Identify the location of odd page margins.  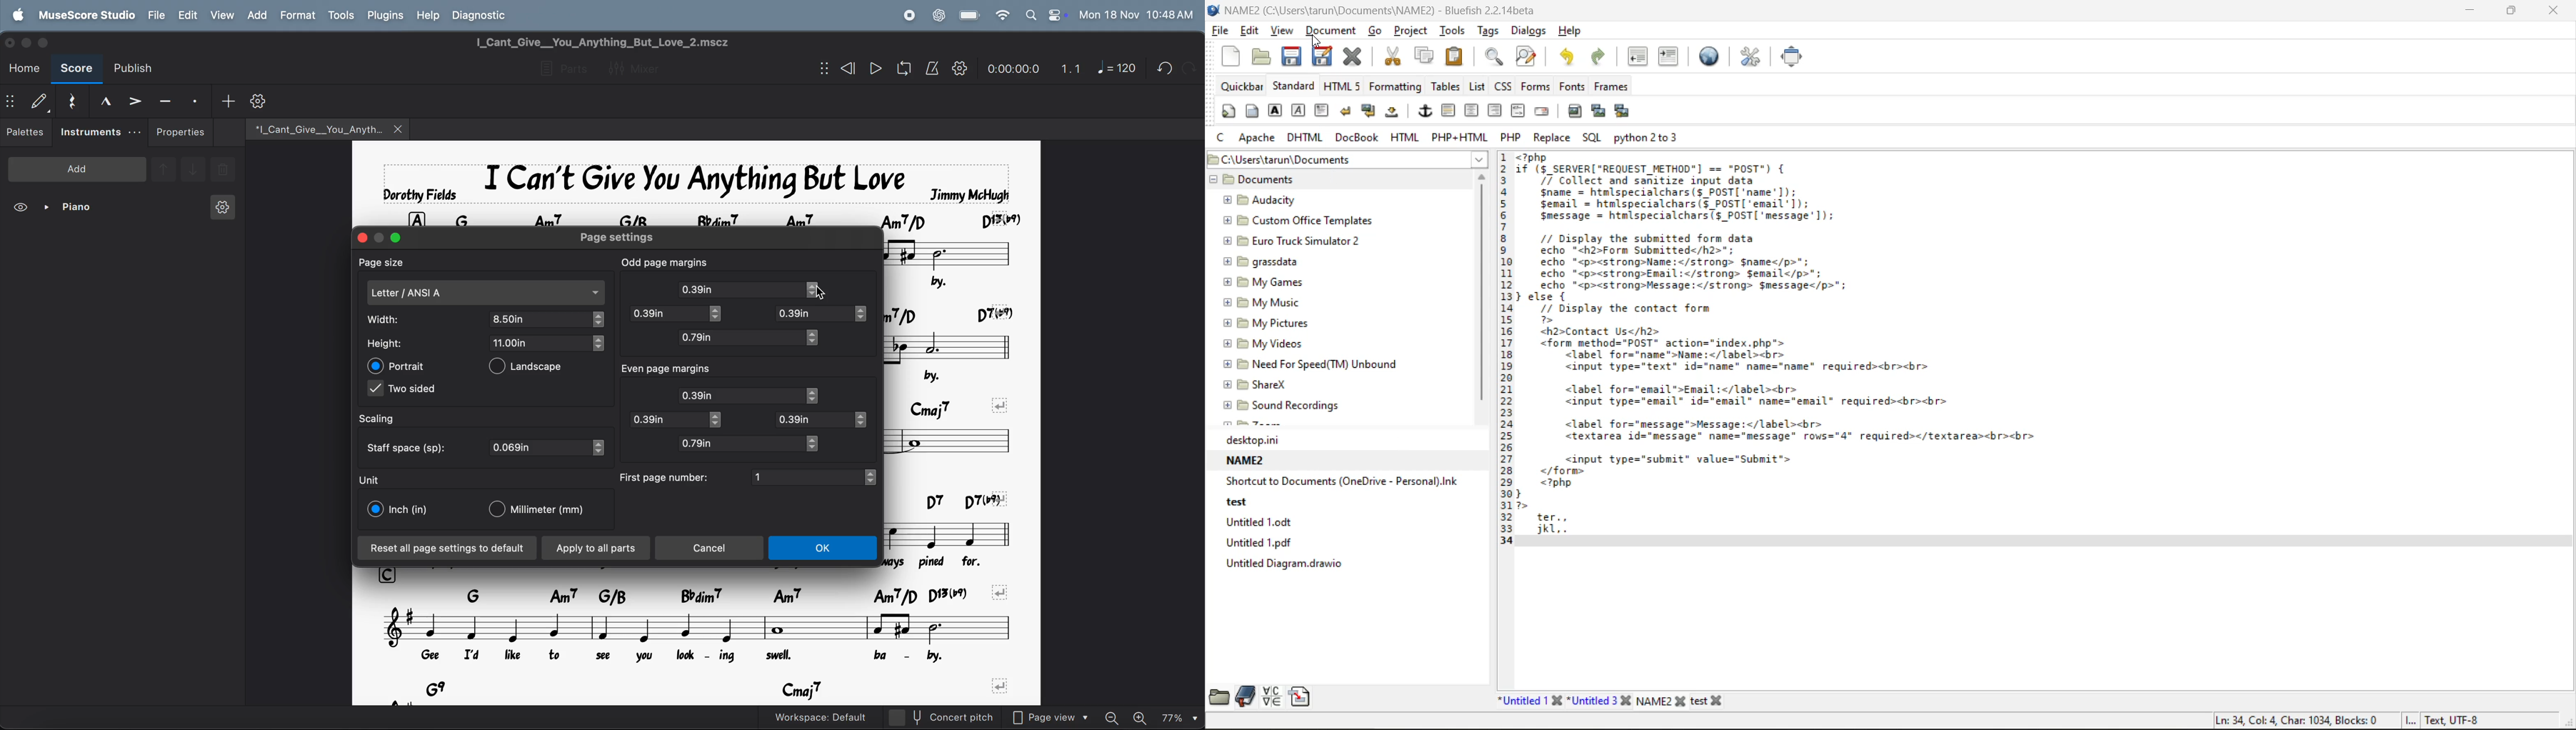
(665, 261).